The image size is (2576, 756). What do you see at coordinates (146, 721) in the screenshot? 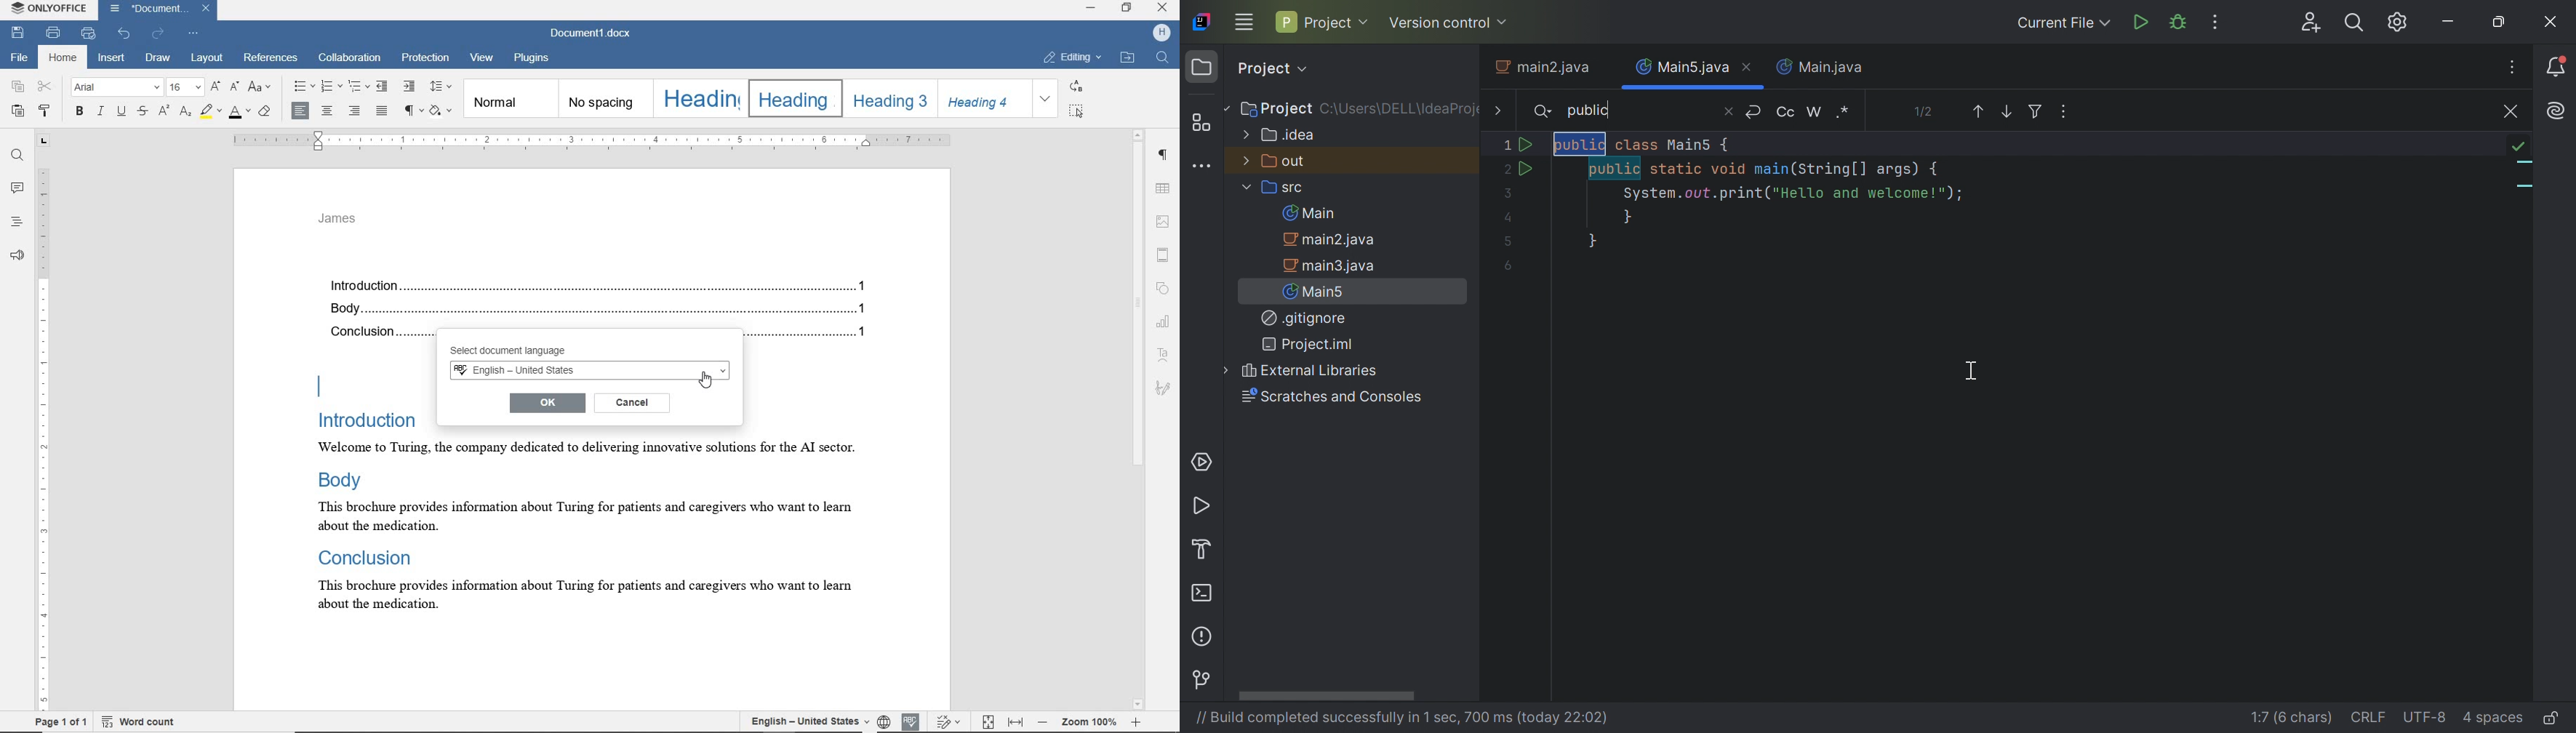
I see `word count` at bounding box center [146, 721].